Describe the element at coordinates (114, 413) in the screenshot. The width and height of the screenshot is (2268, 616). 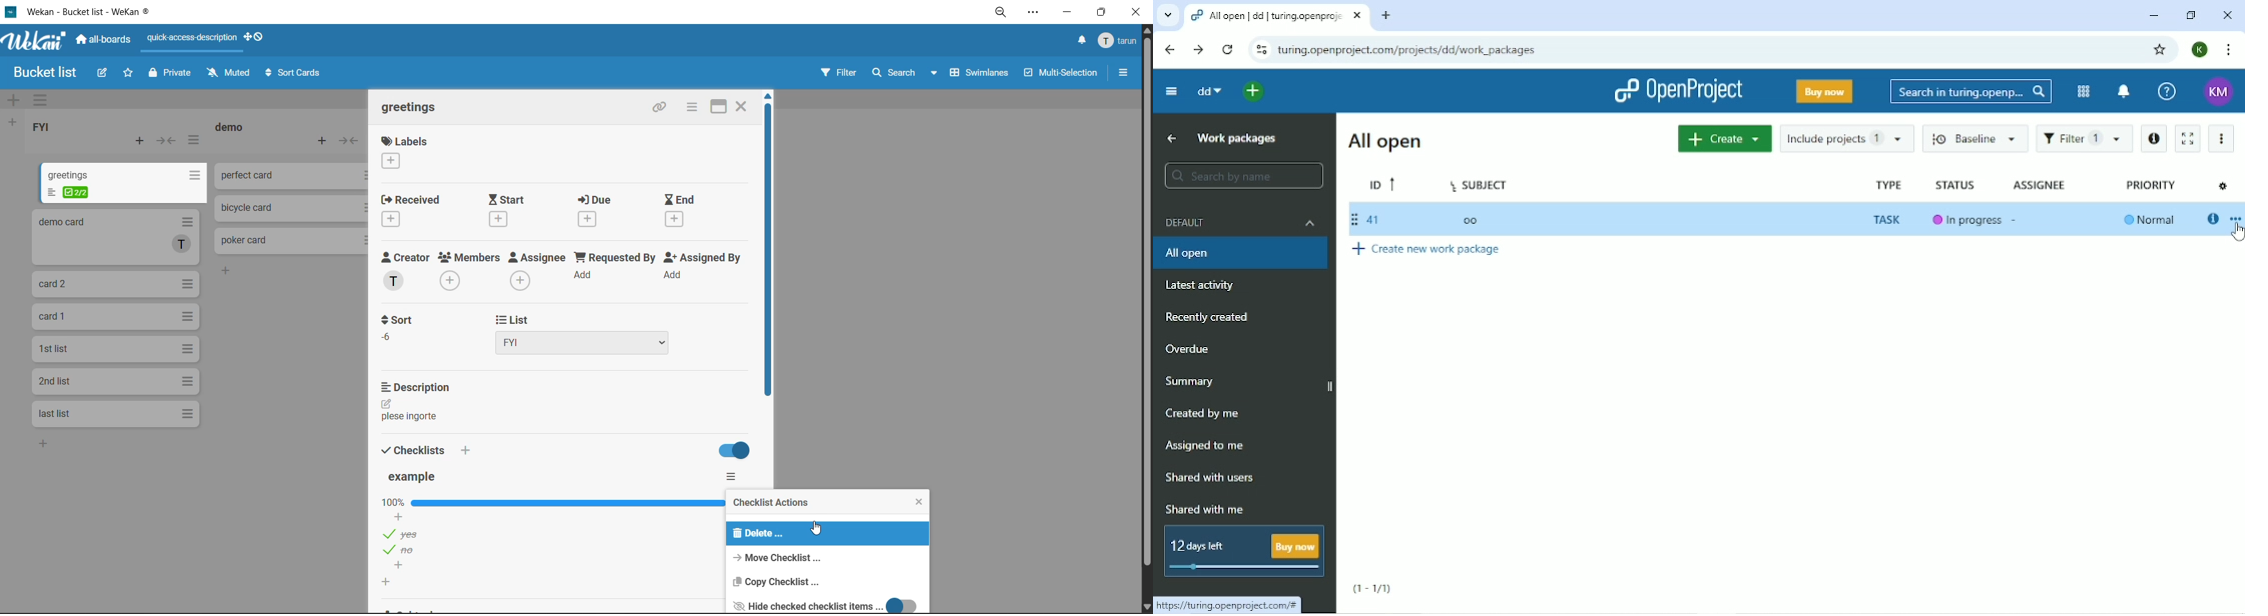
I see `cards` at that location.